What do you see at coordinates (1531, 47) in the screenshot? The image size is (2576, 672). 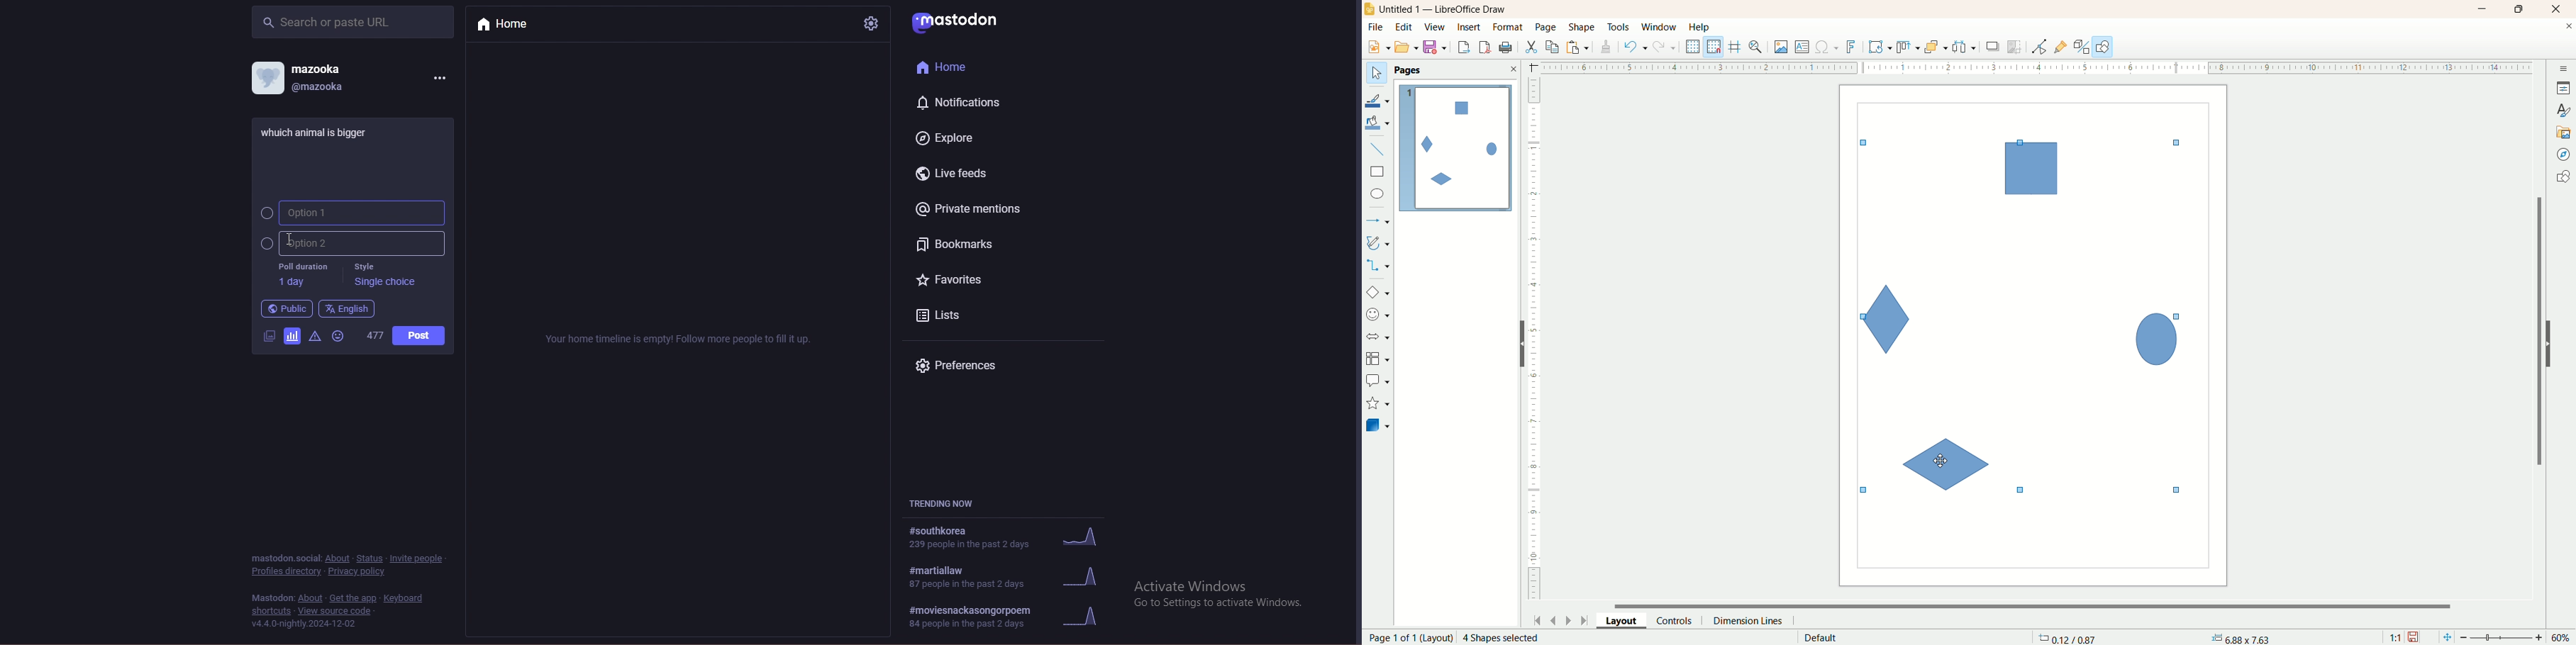 I see `cut` at bounding box center [1531, 47].